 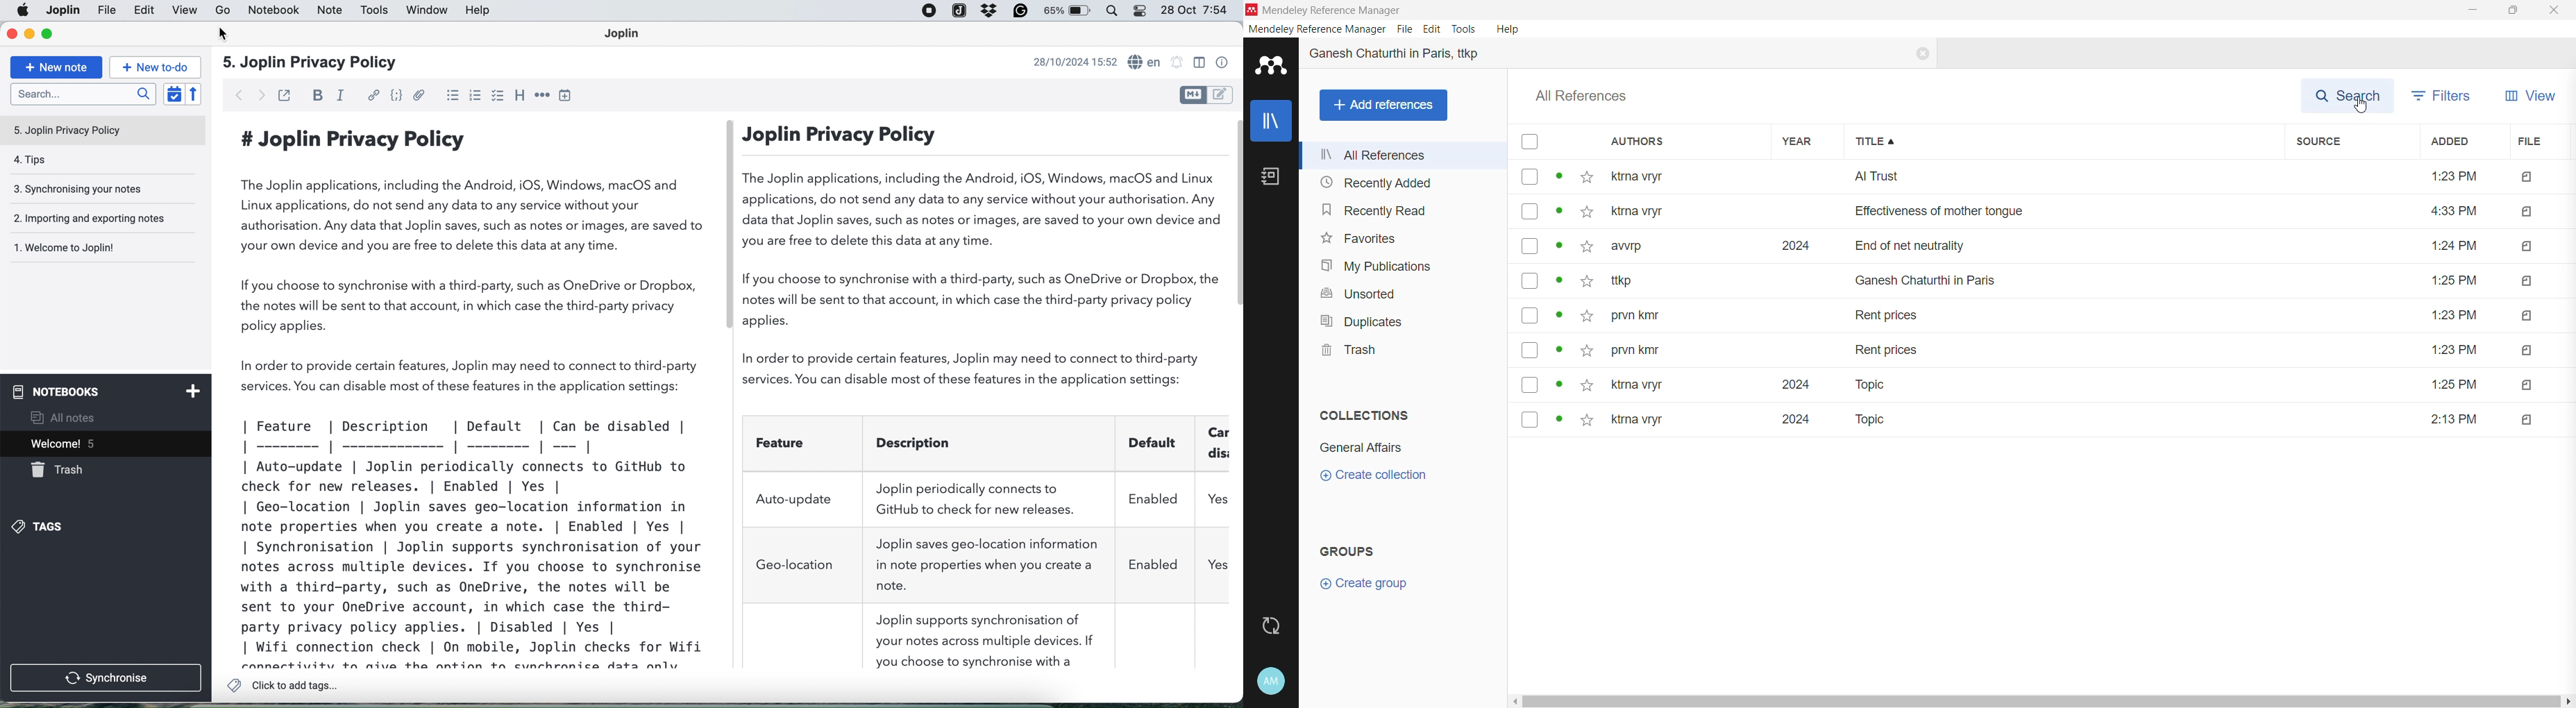 I want to click on 1. Welcome to Joplin, so click(x=97, y=247).